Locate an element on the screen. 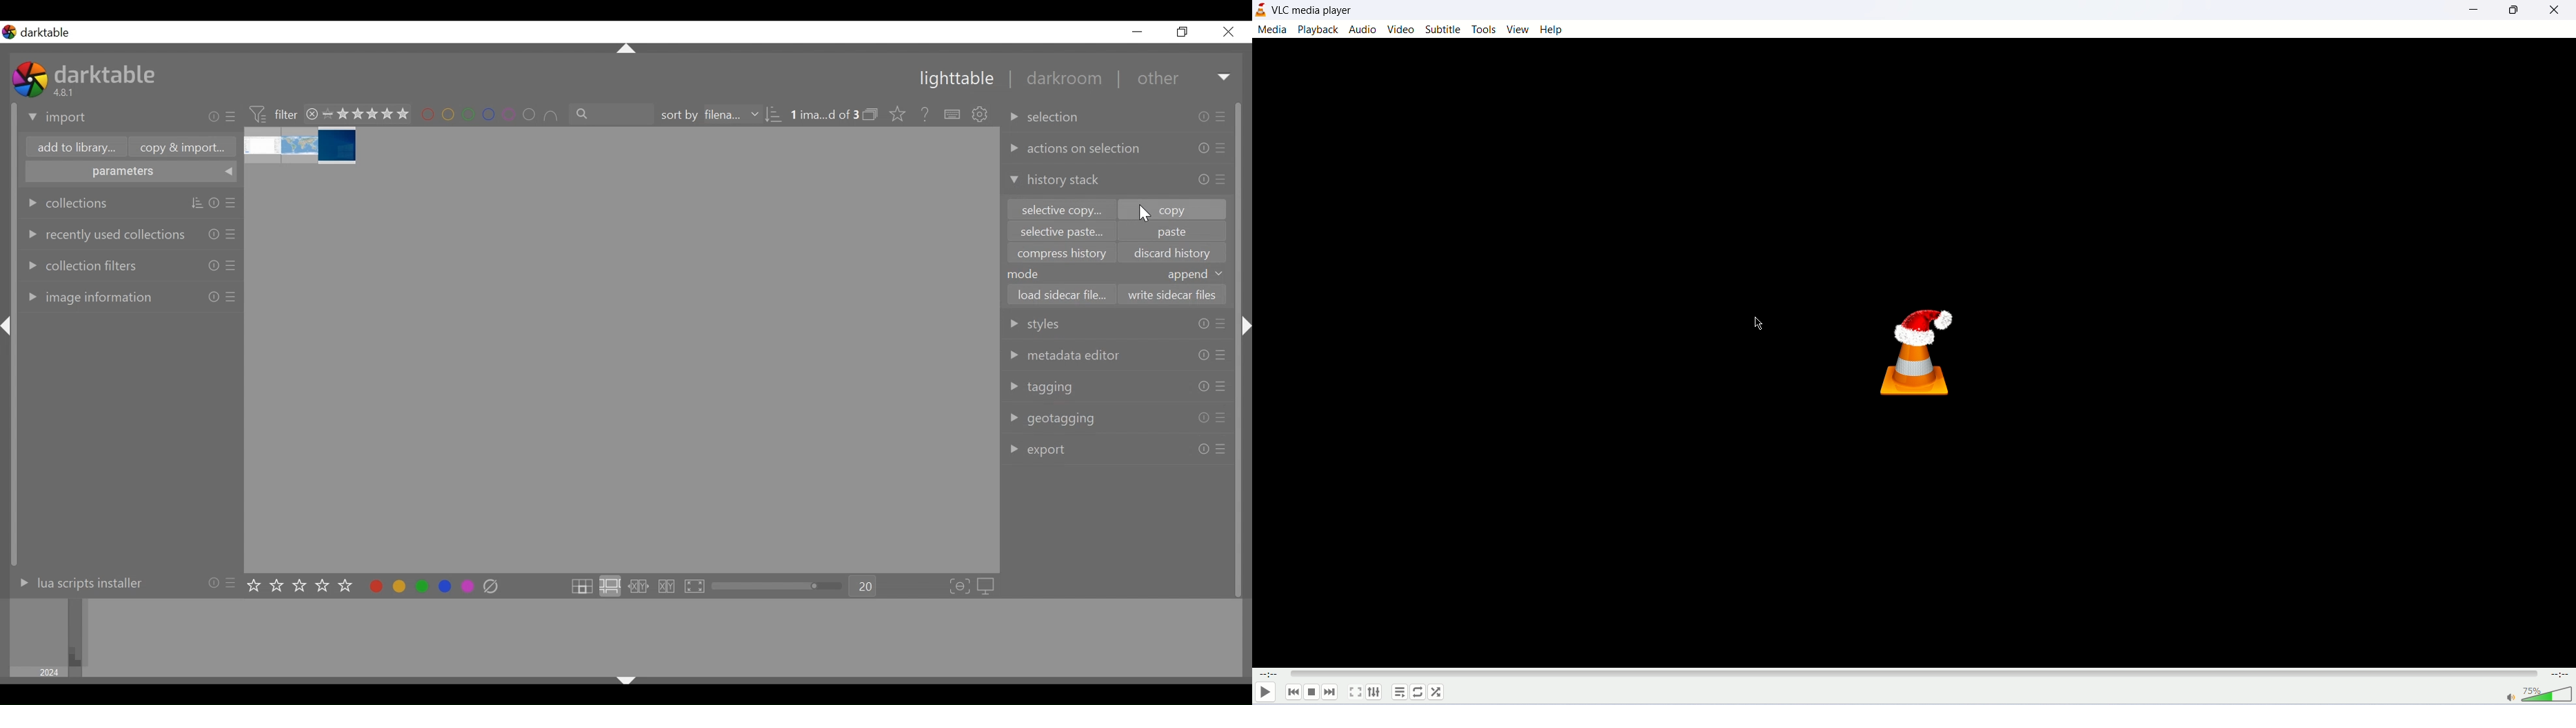 This screenshot has height=728, width=2576. define shortcuts is located at coordinates (954, 115).